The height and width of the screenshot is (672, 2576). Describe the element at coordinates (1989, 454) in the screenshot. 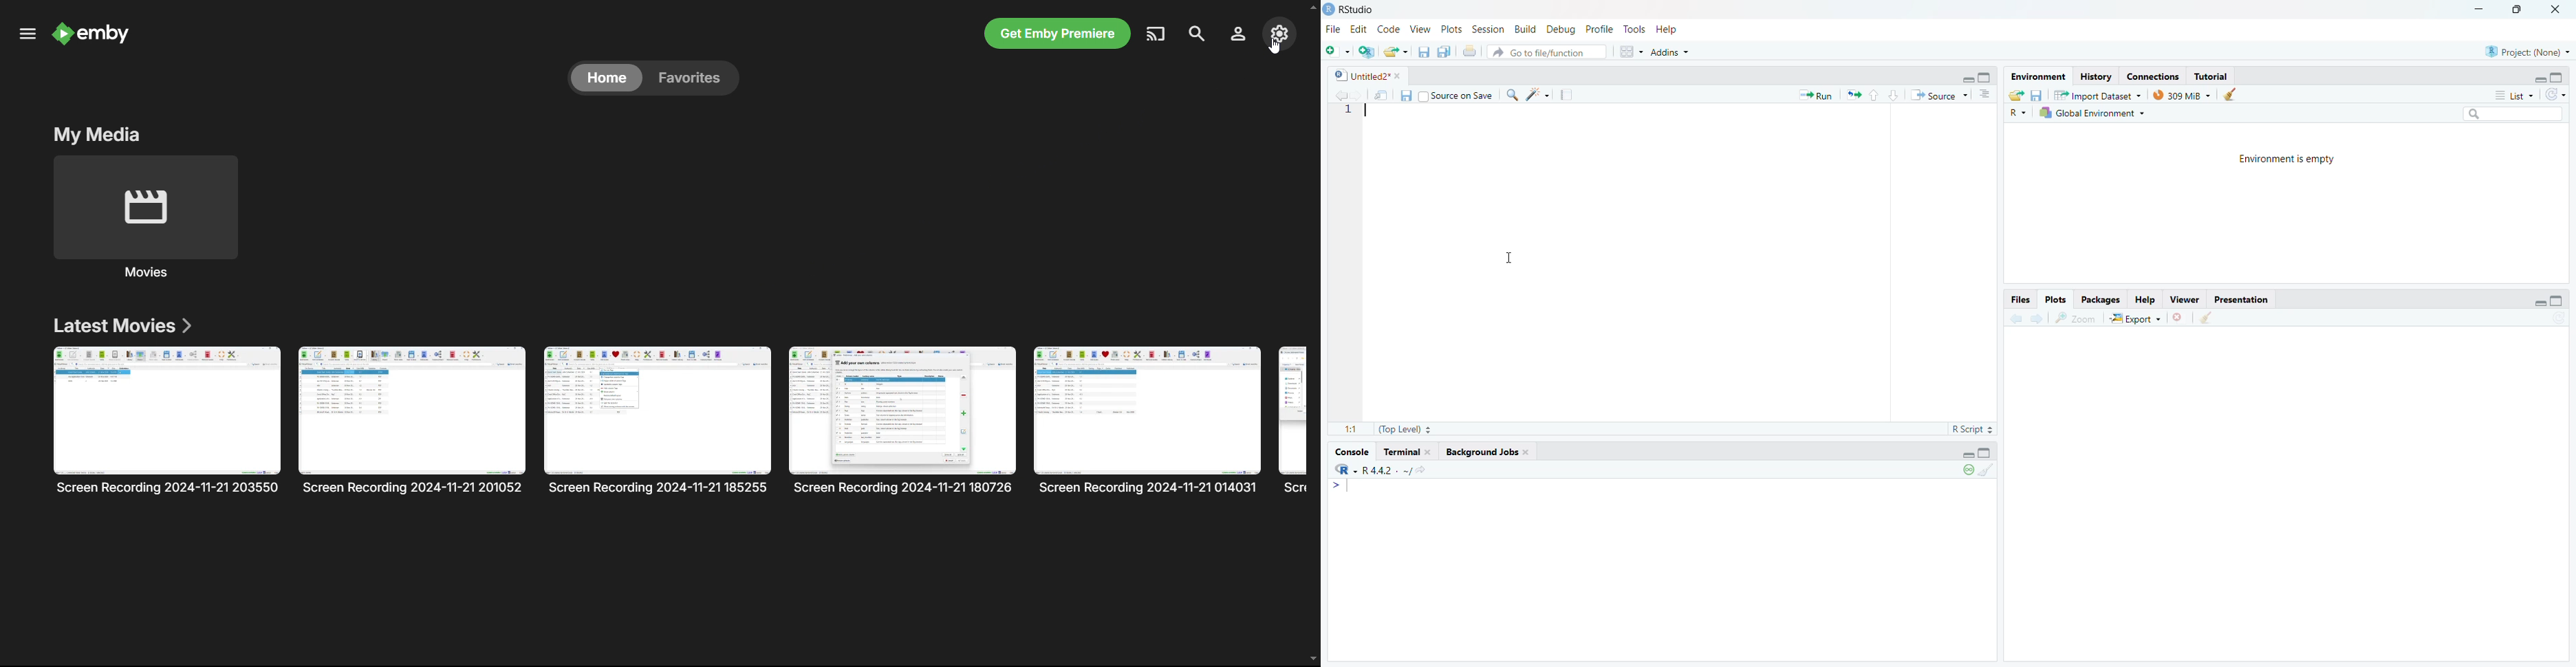

I see `maximise` at that location.